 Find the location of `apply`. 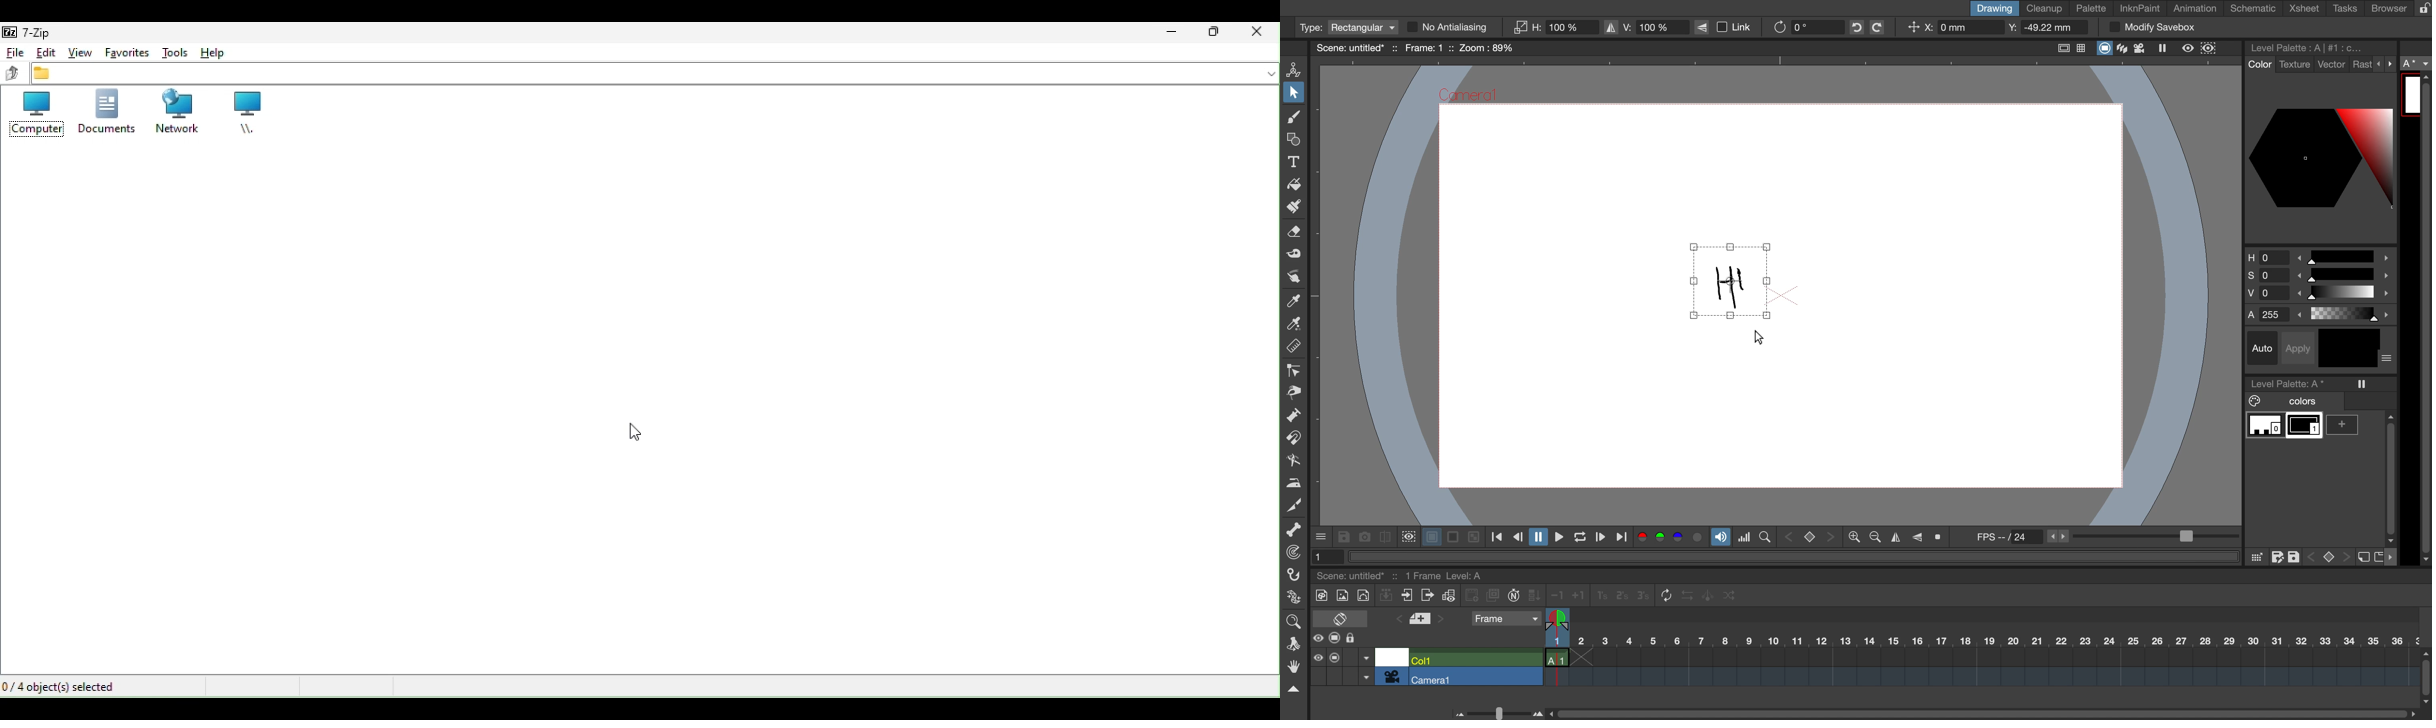

apply is located at coordinates (2301, 347).